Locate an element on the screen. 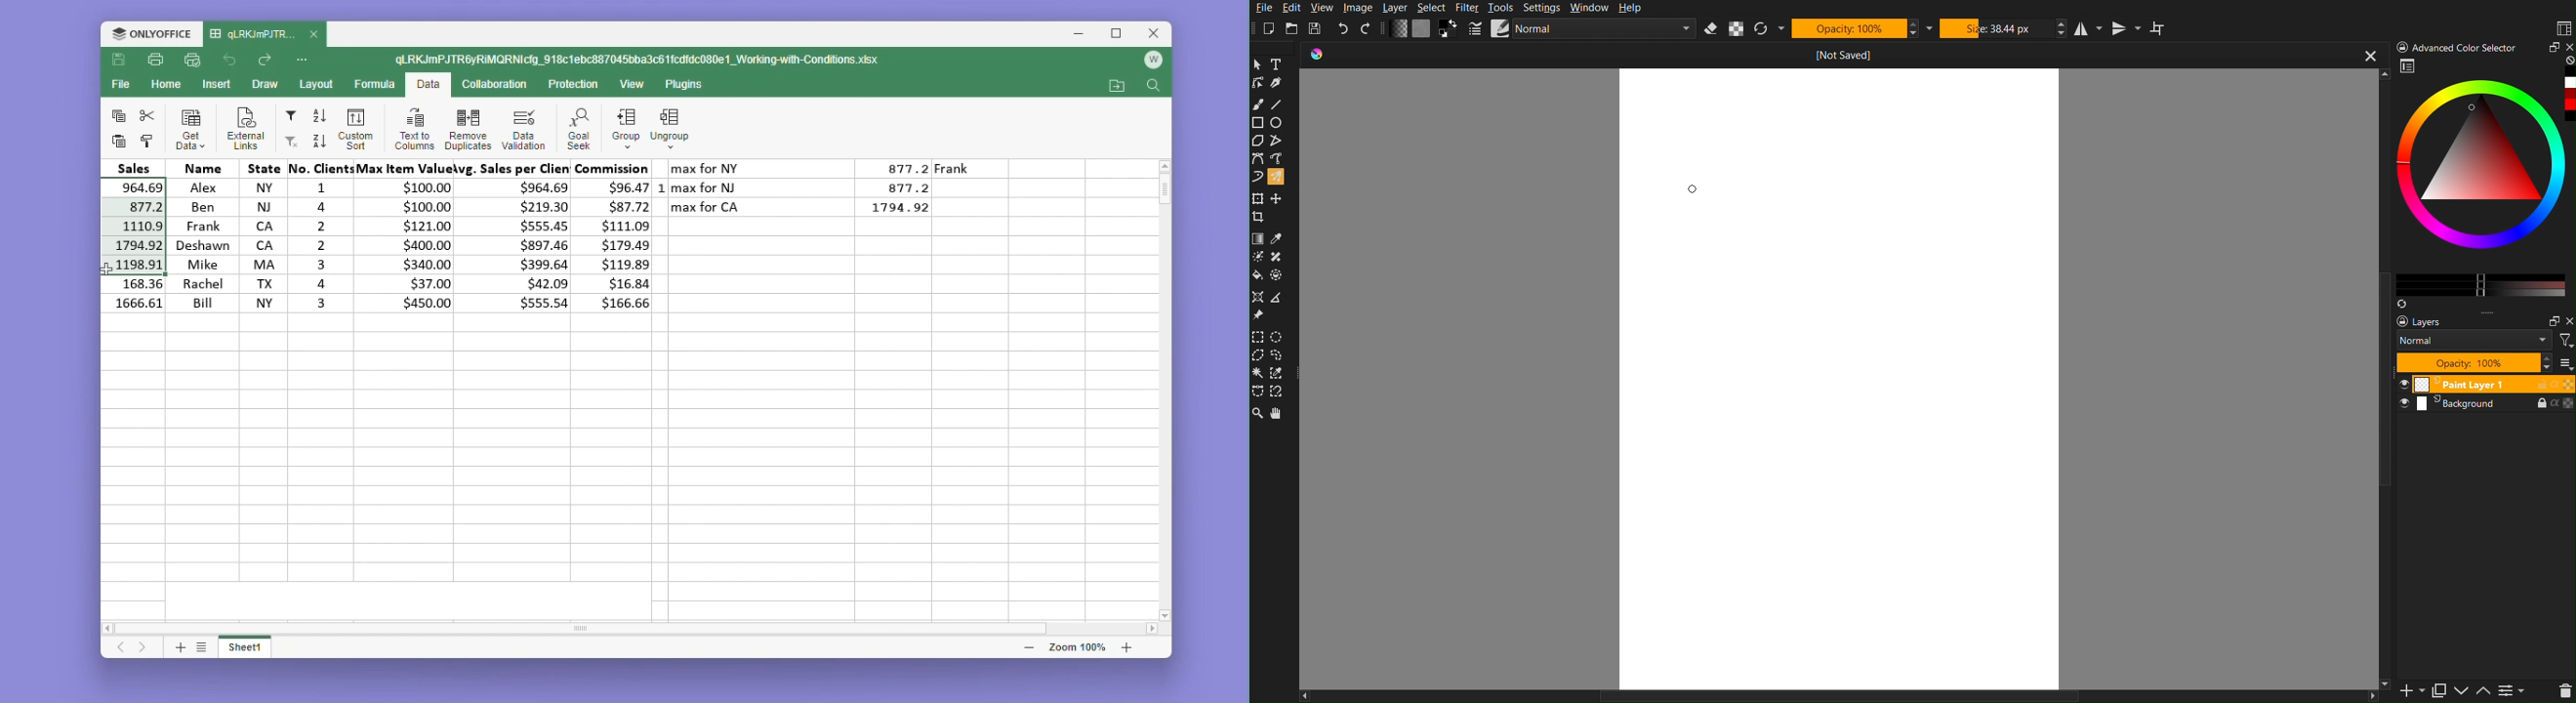 The width and height of the screenshot is (2576, 728). paste is located at coordinates (116, 141).